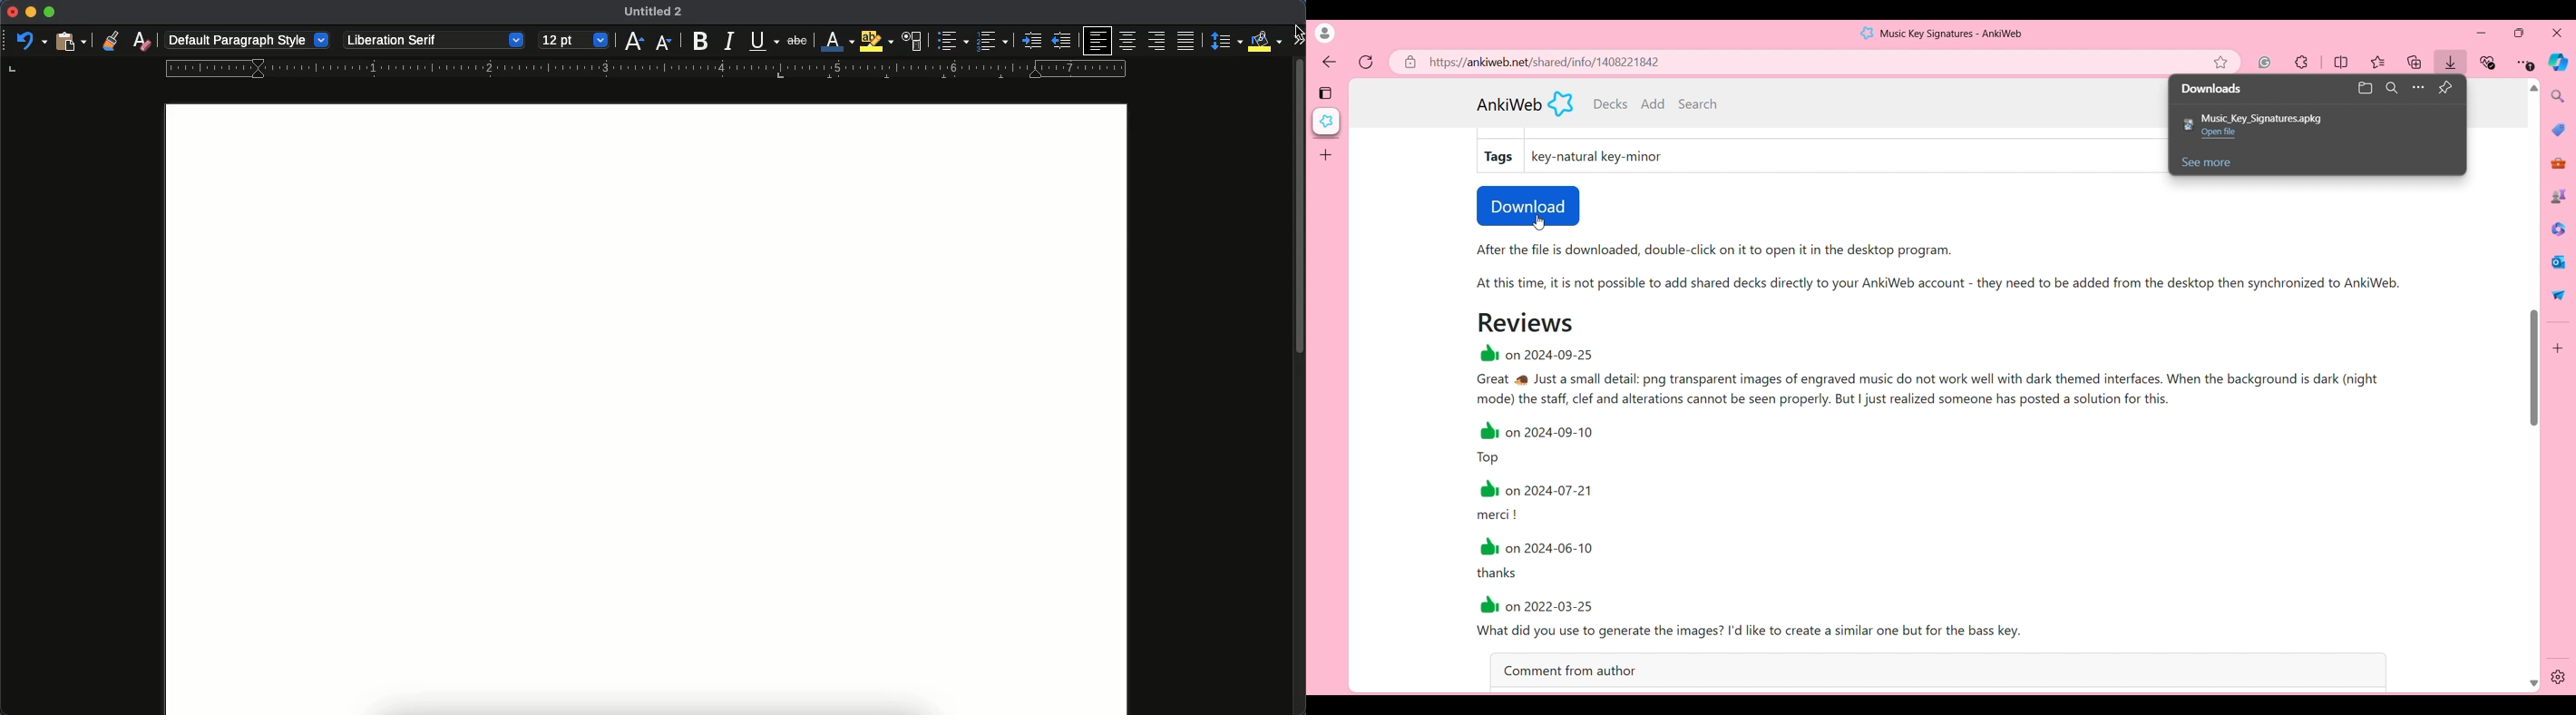 The height and width of the screenshot is (728, 2576). What do you see at coordinates (1327, 121) in the screenshot?
I see `Current tab` at bounding box center [1327, 121].